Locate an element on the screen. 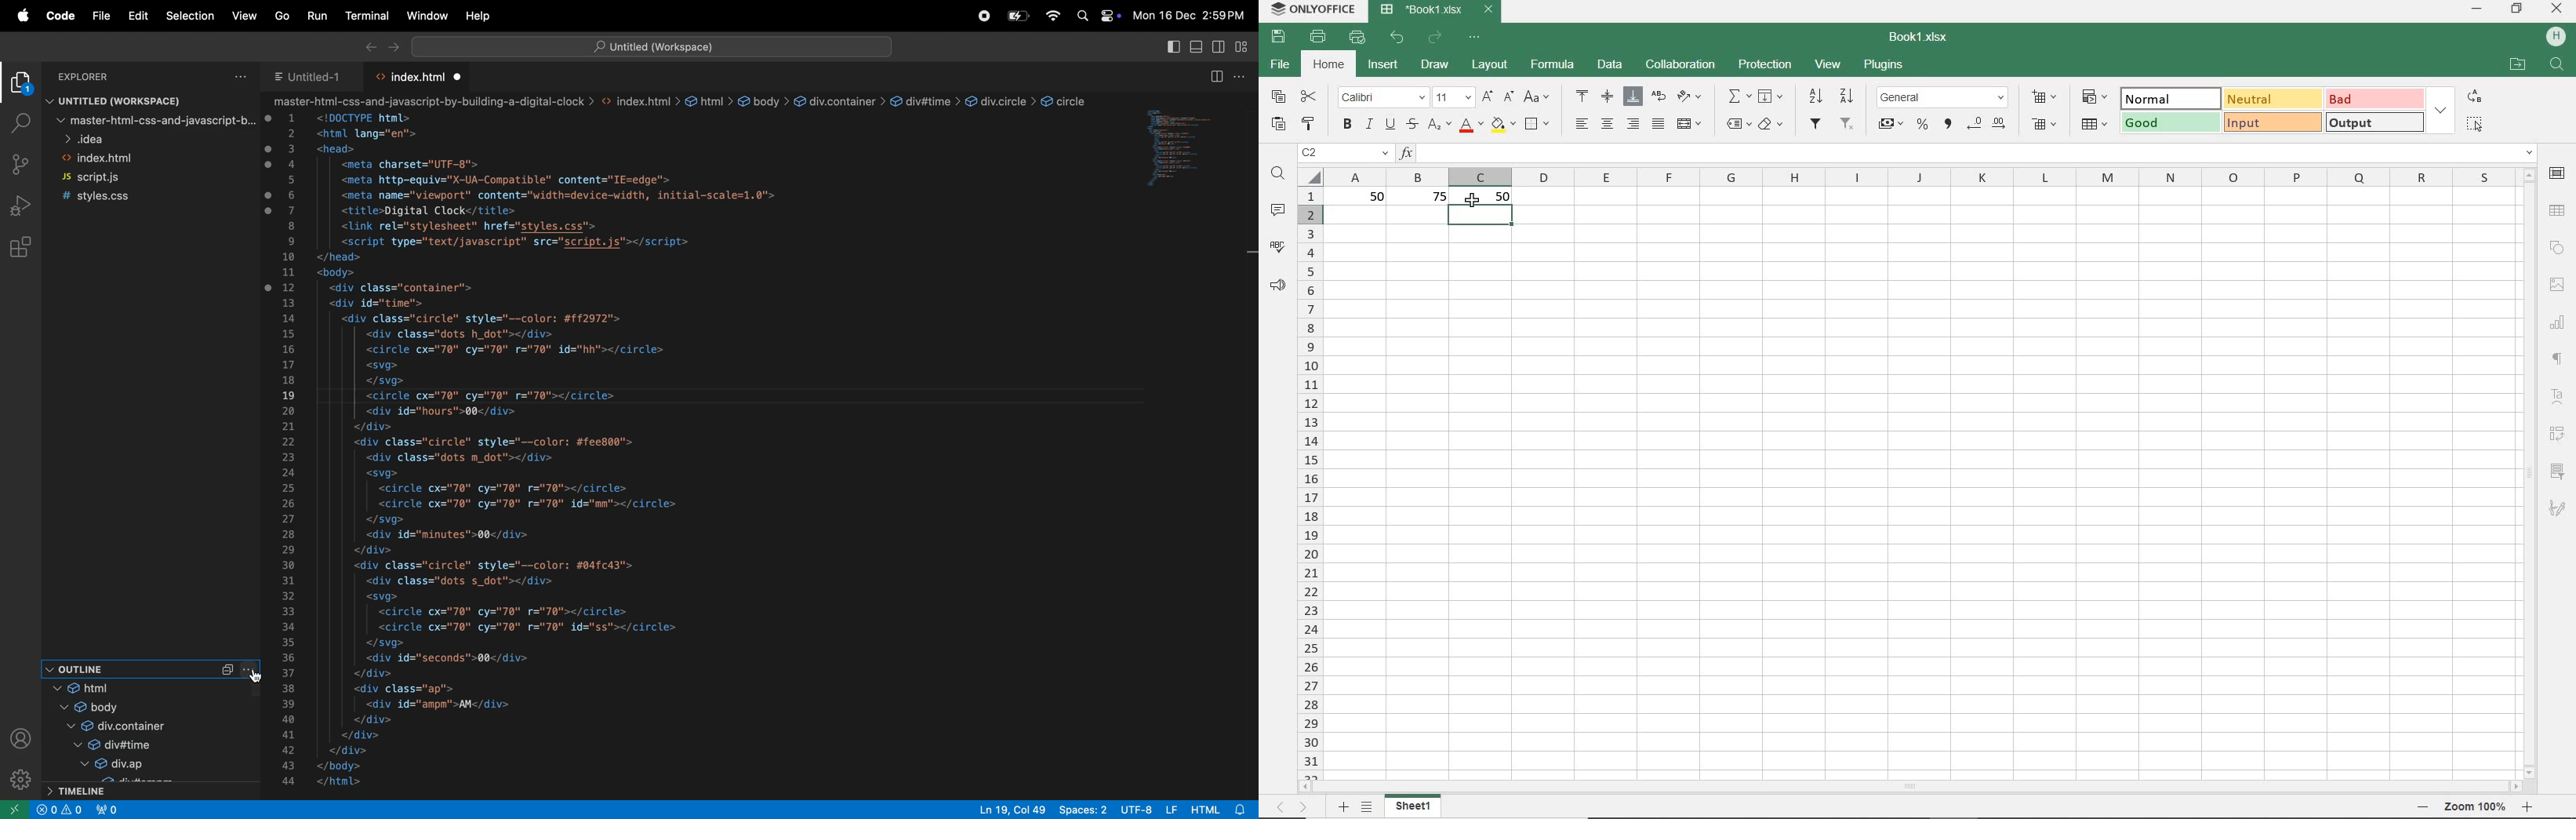 This screenshot has height=840, width=2576. untitled workspace is located at coordinates (140, 99).